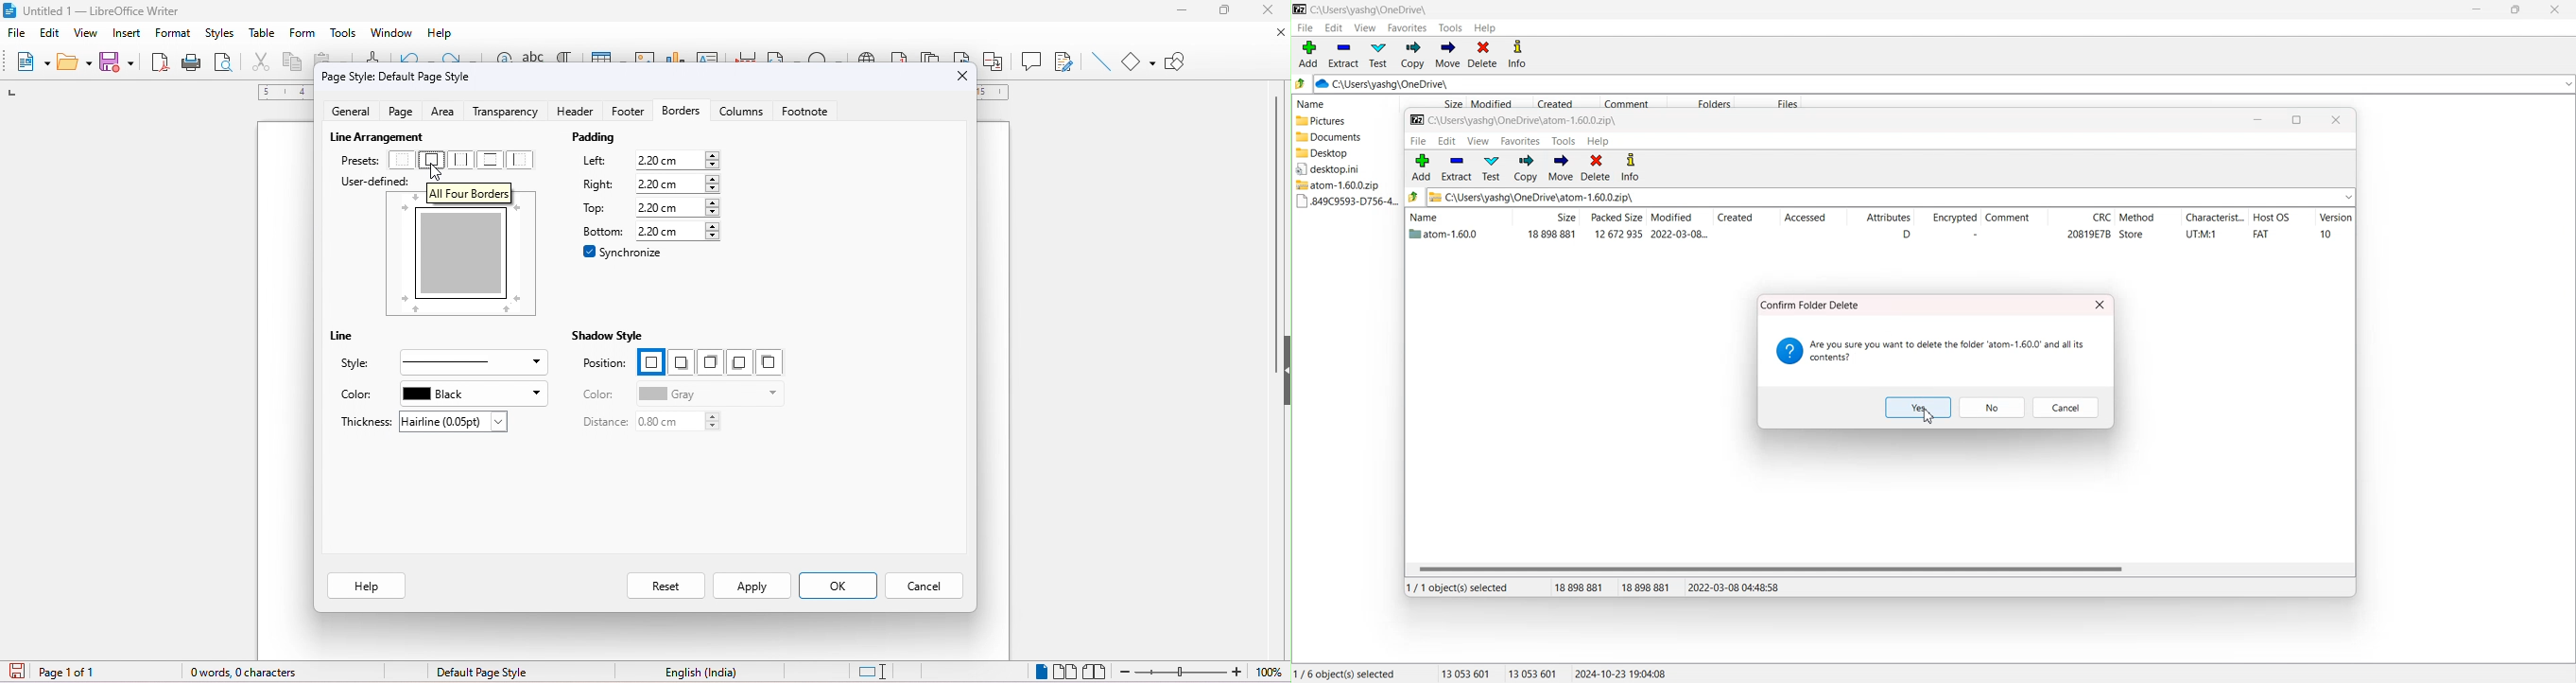 This screenshot has width=2576, height=700. I want to click on save, so click(118, 61).